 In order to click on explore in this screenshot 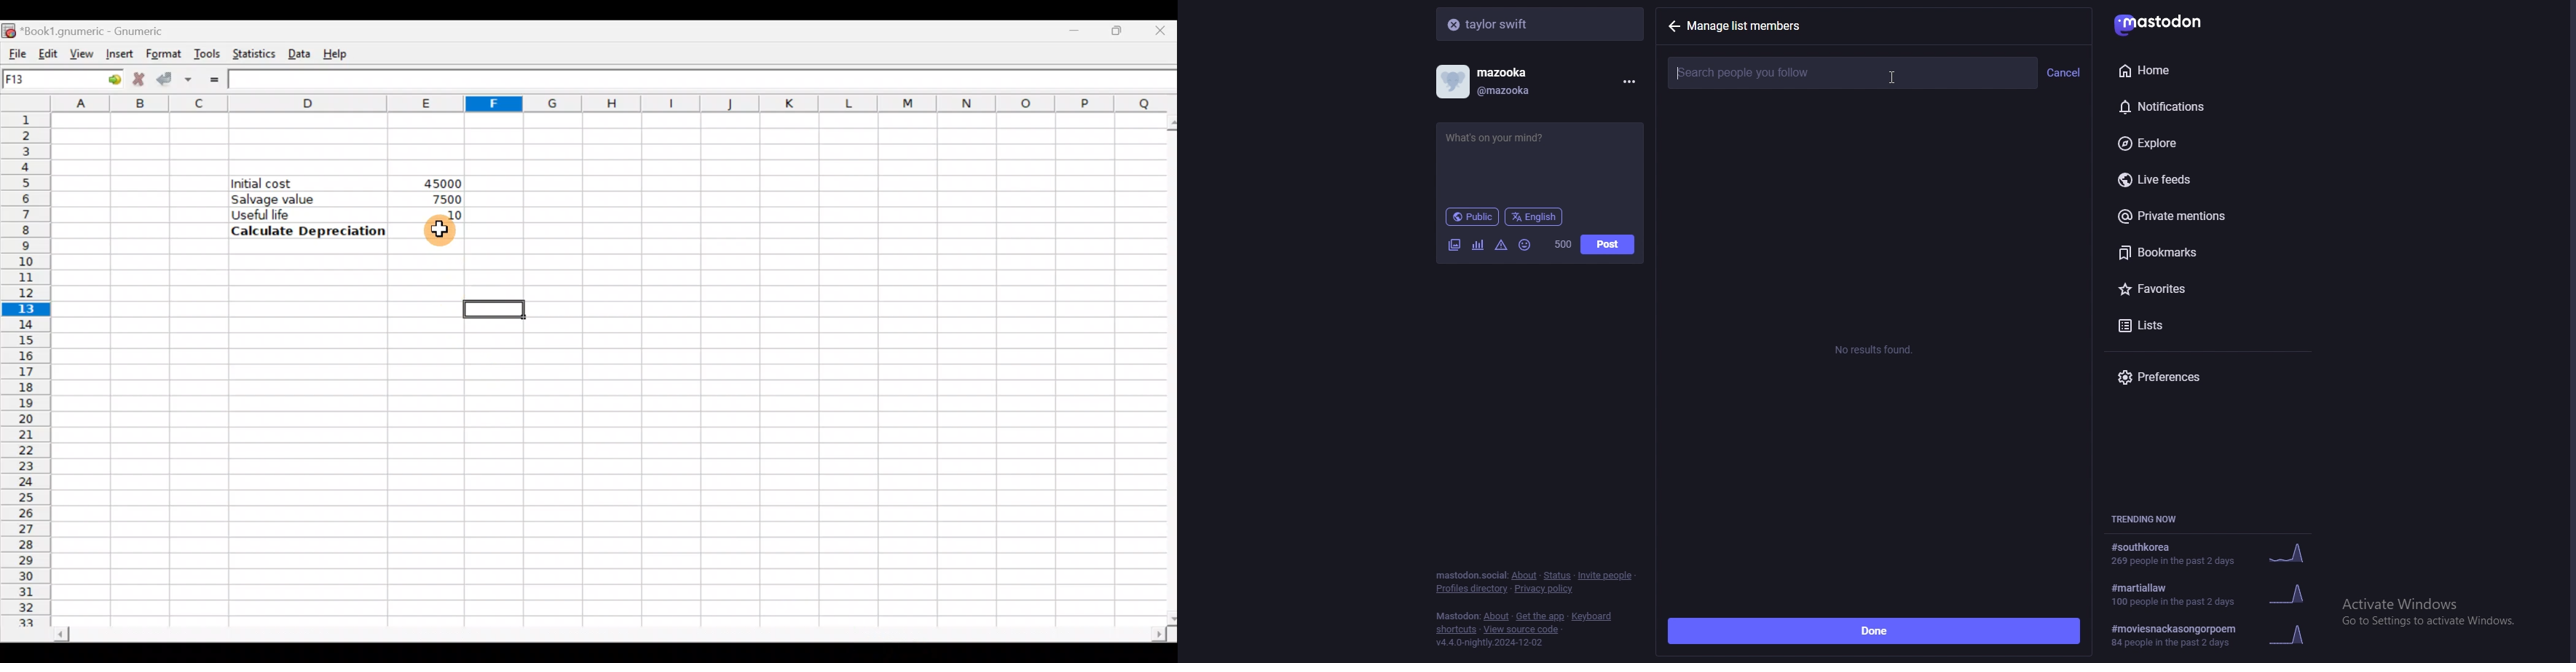, I will do `click(2203, 144)`.